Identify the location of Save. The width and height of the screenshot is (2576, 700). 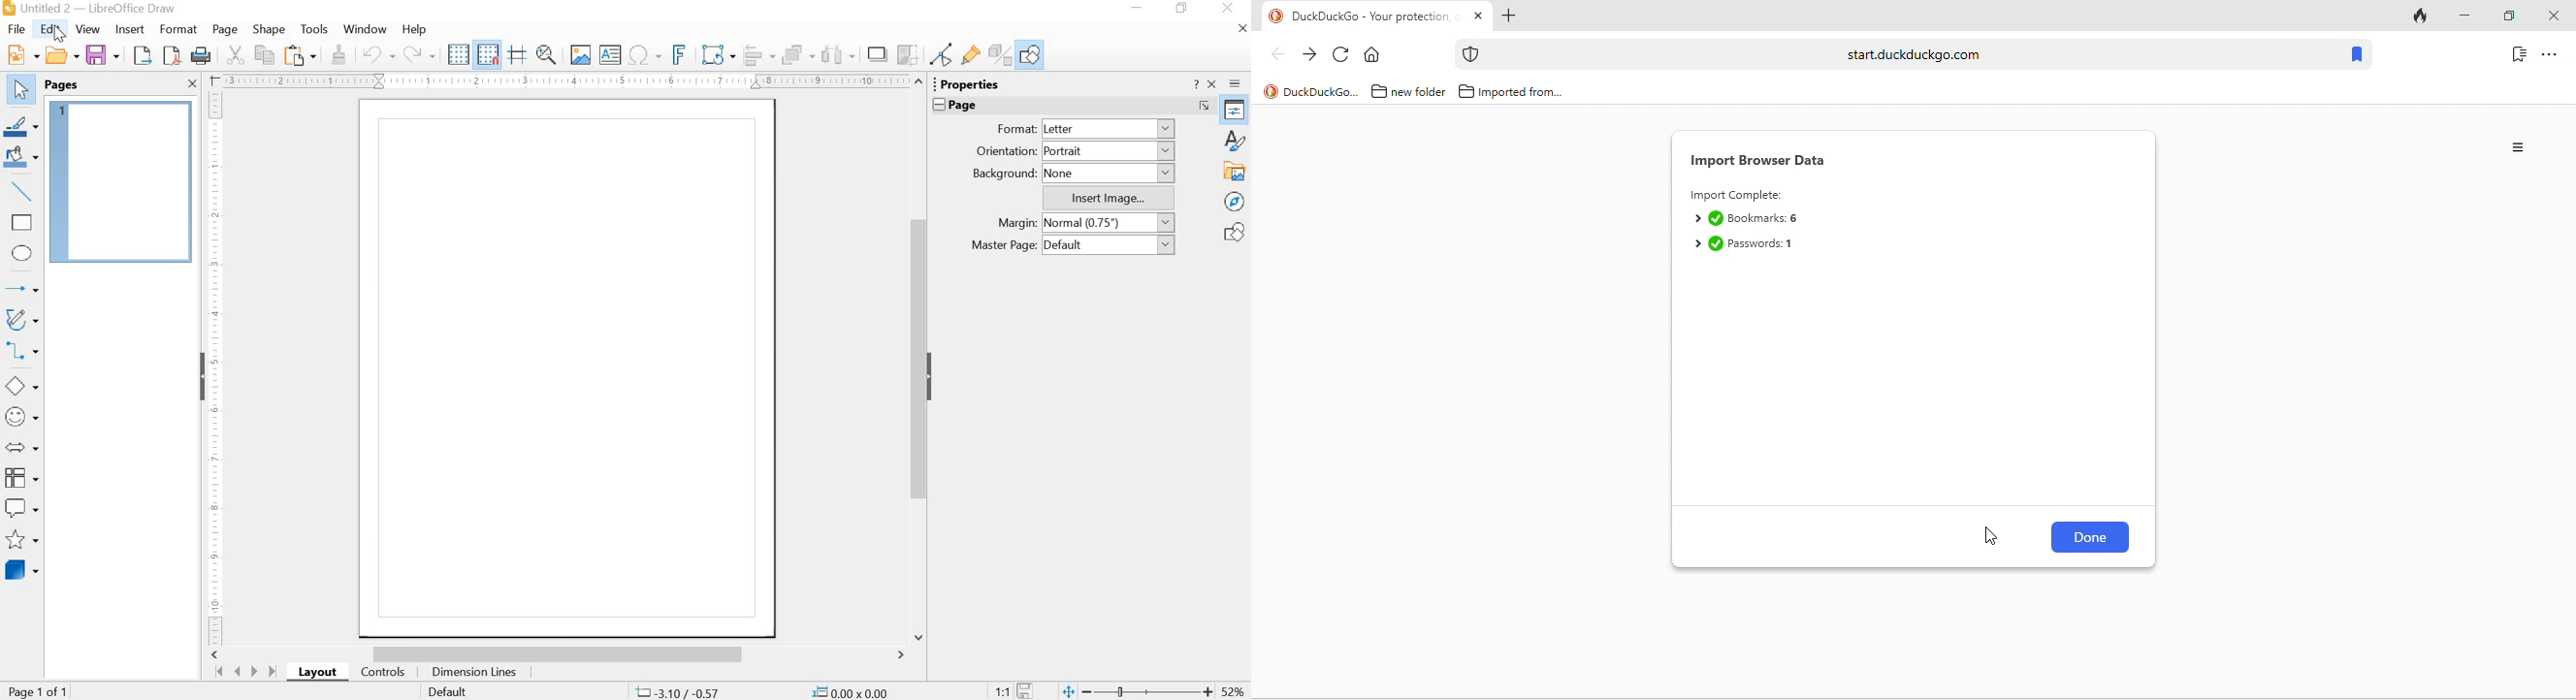
(102, 54).